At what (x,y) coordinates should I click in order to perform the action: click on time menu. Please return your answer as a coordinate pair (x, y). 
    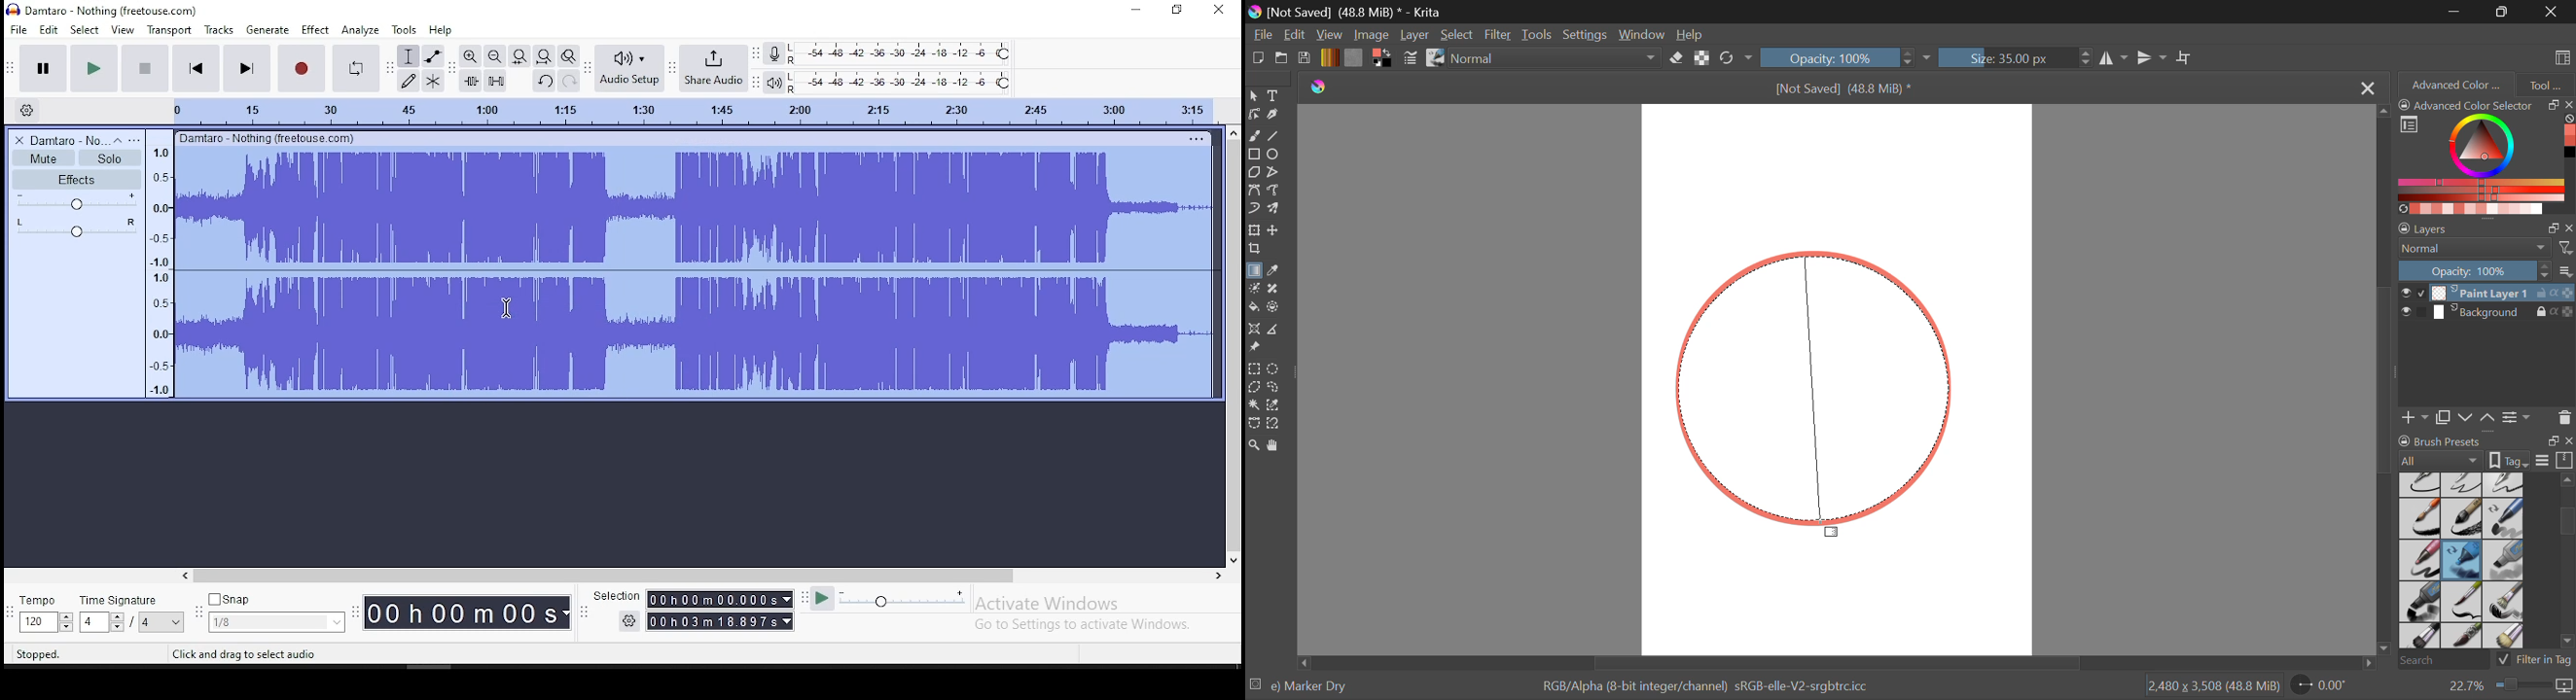
    Looking at the image, I should click on (721, 600).